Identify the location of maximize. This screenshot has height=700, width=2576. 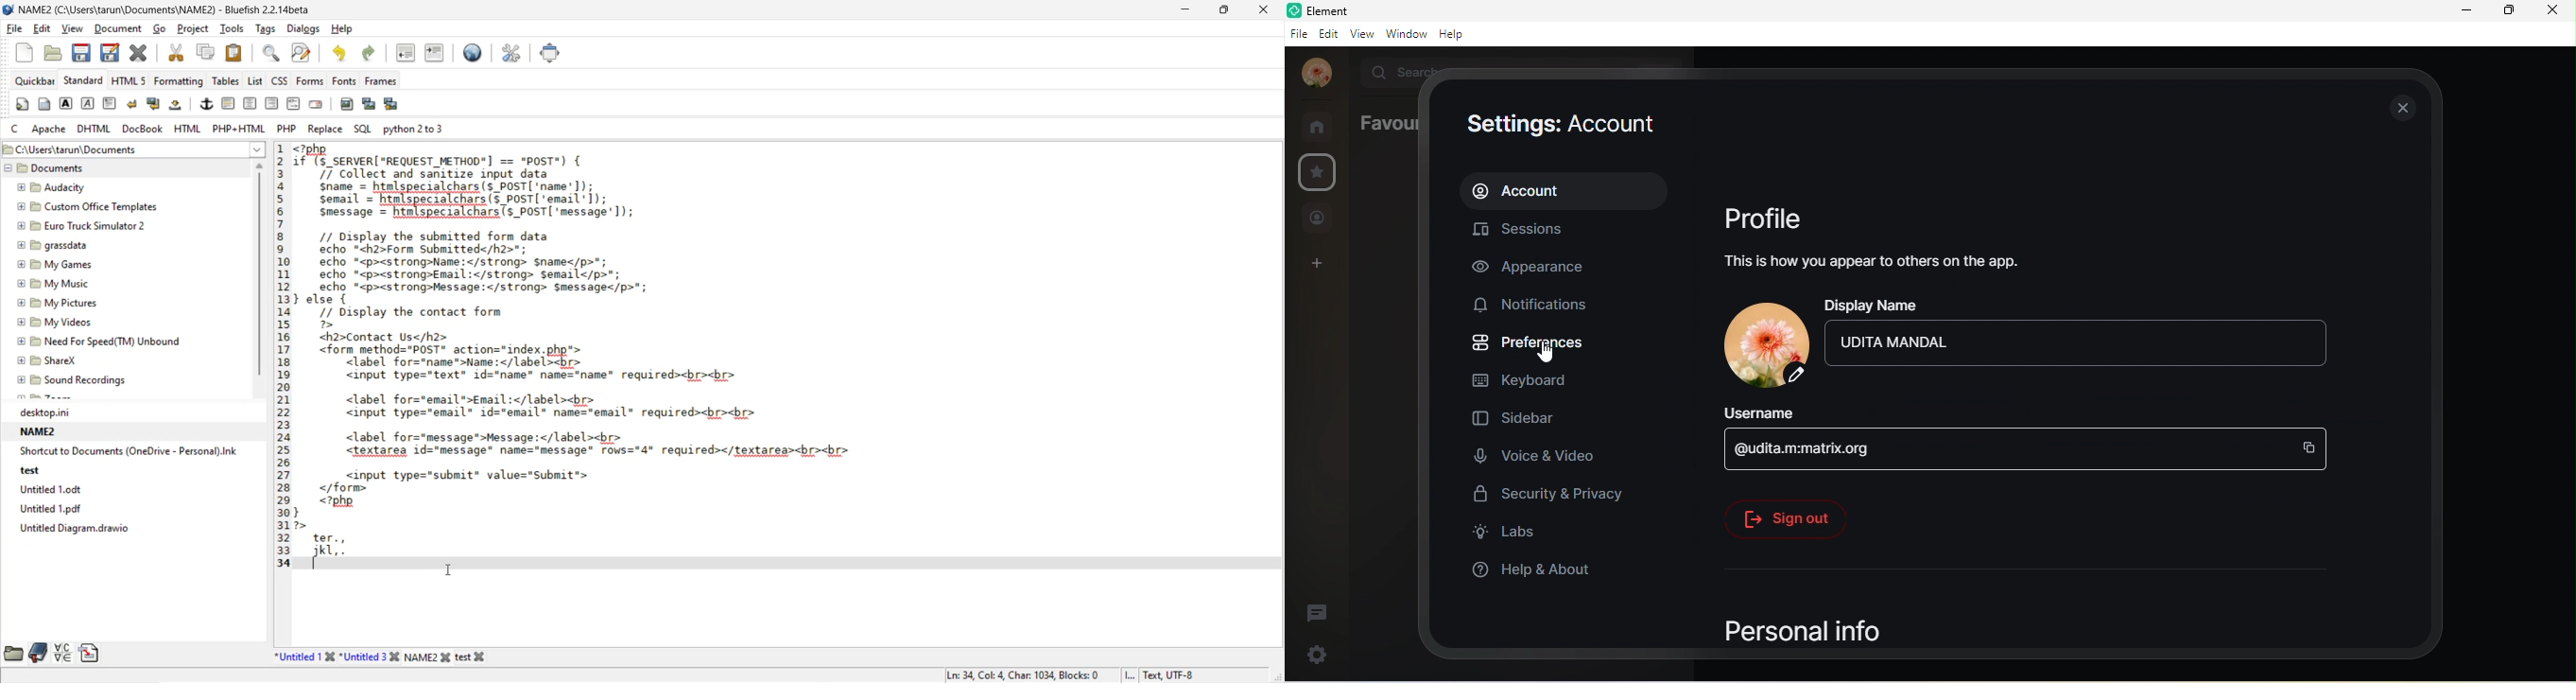
(1221, 12).